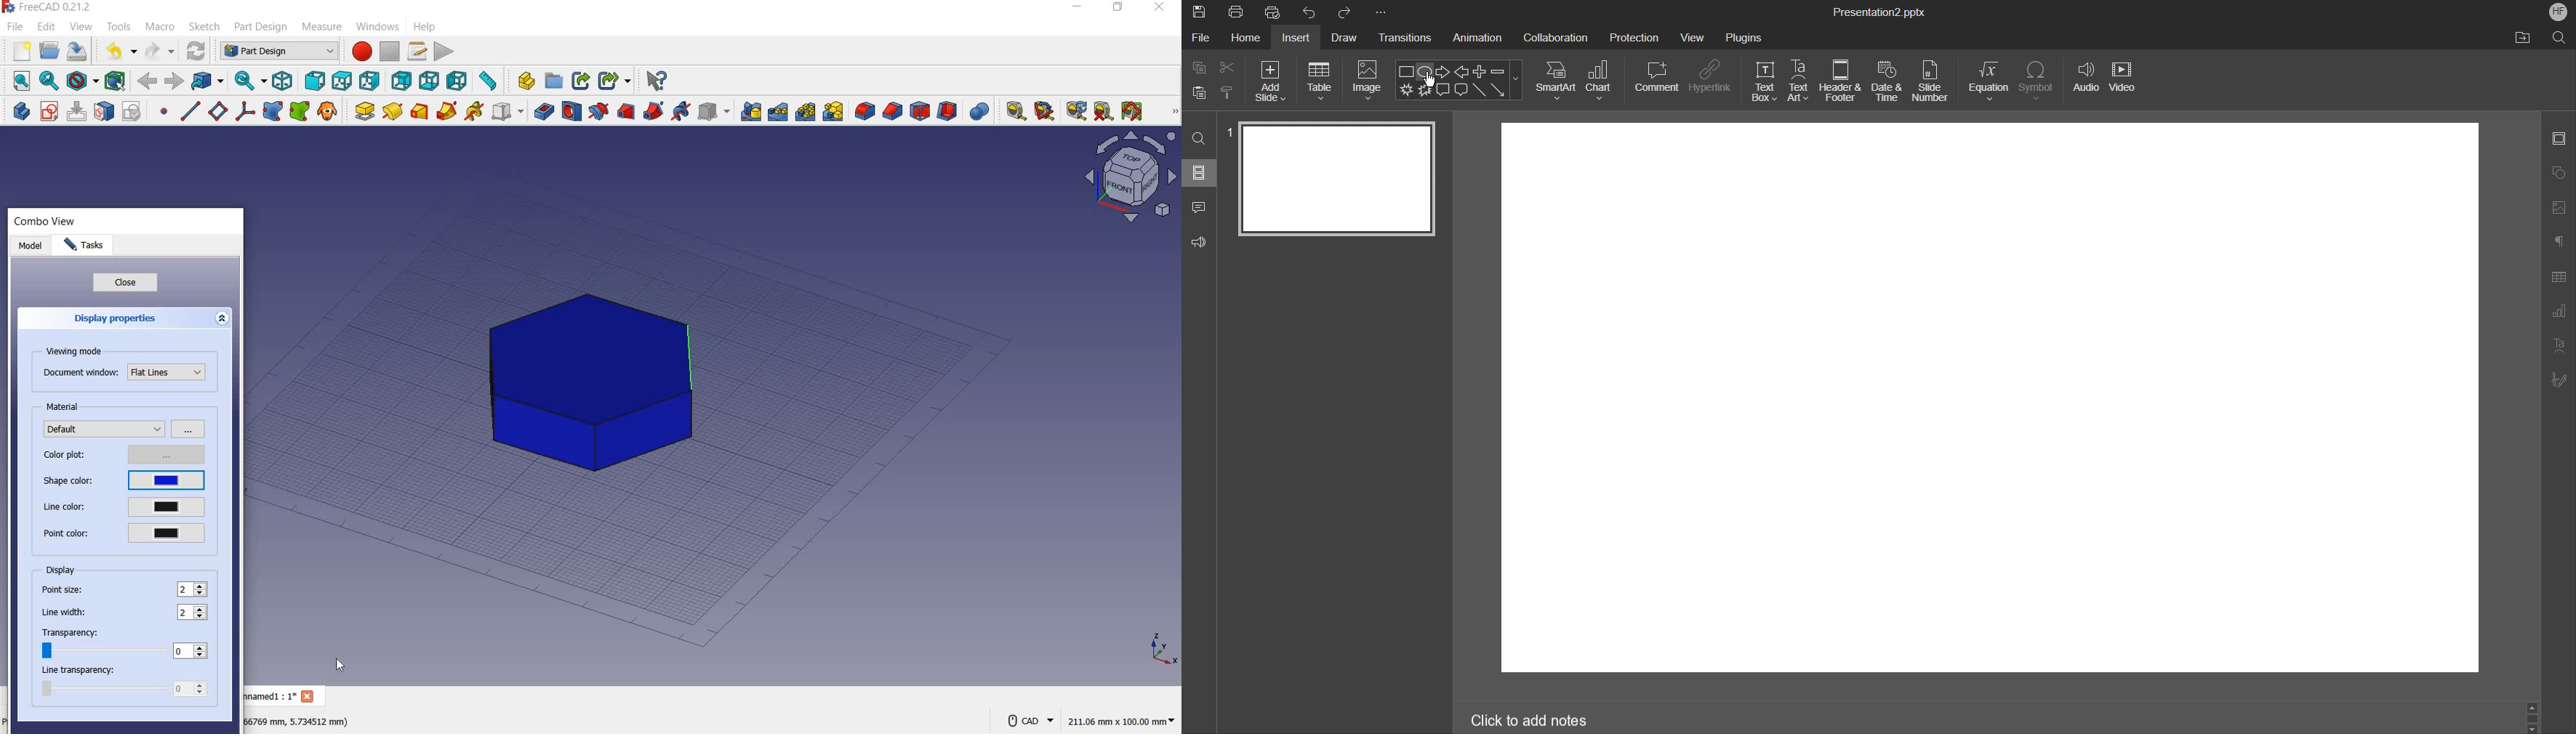 The image size is (2576, 756). What do you see at coordinates (1197, 67) in the screenshot?
I see `Copy` at bounding box center [1197, 67].